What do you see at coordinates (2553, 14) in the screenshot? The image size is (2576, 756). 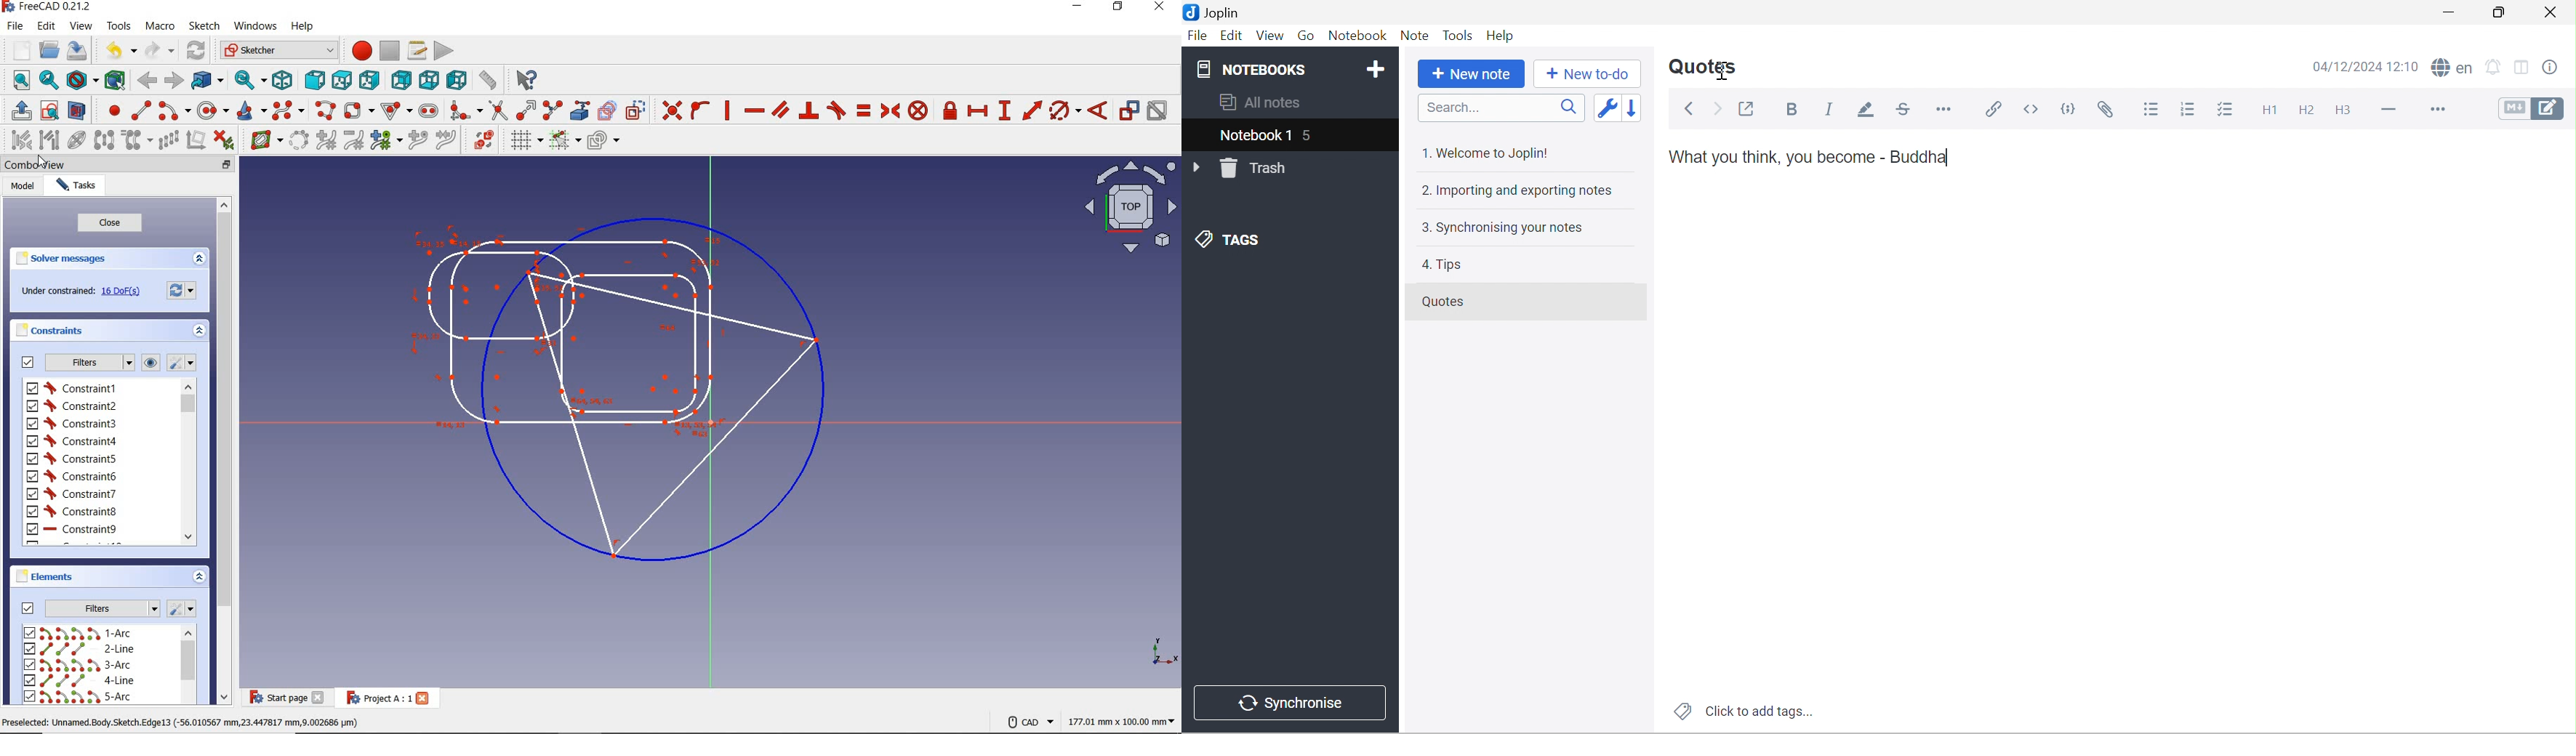 I see `Close` at bounding box center [2553, 14].